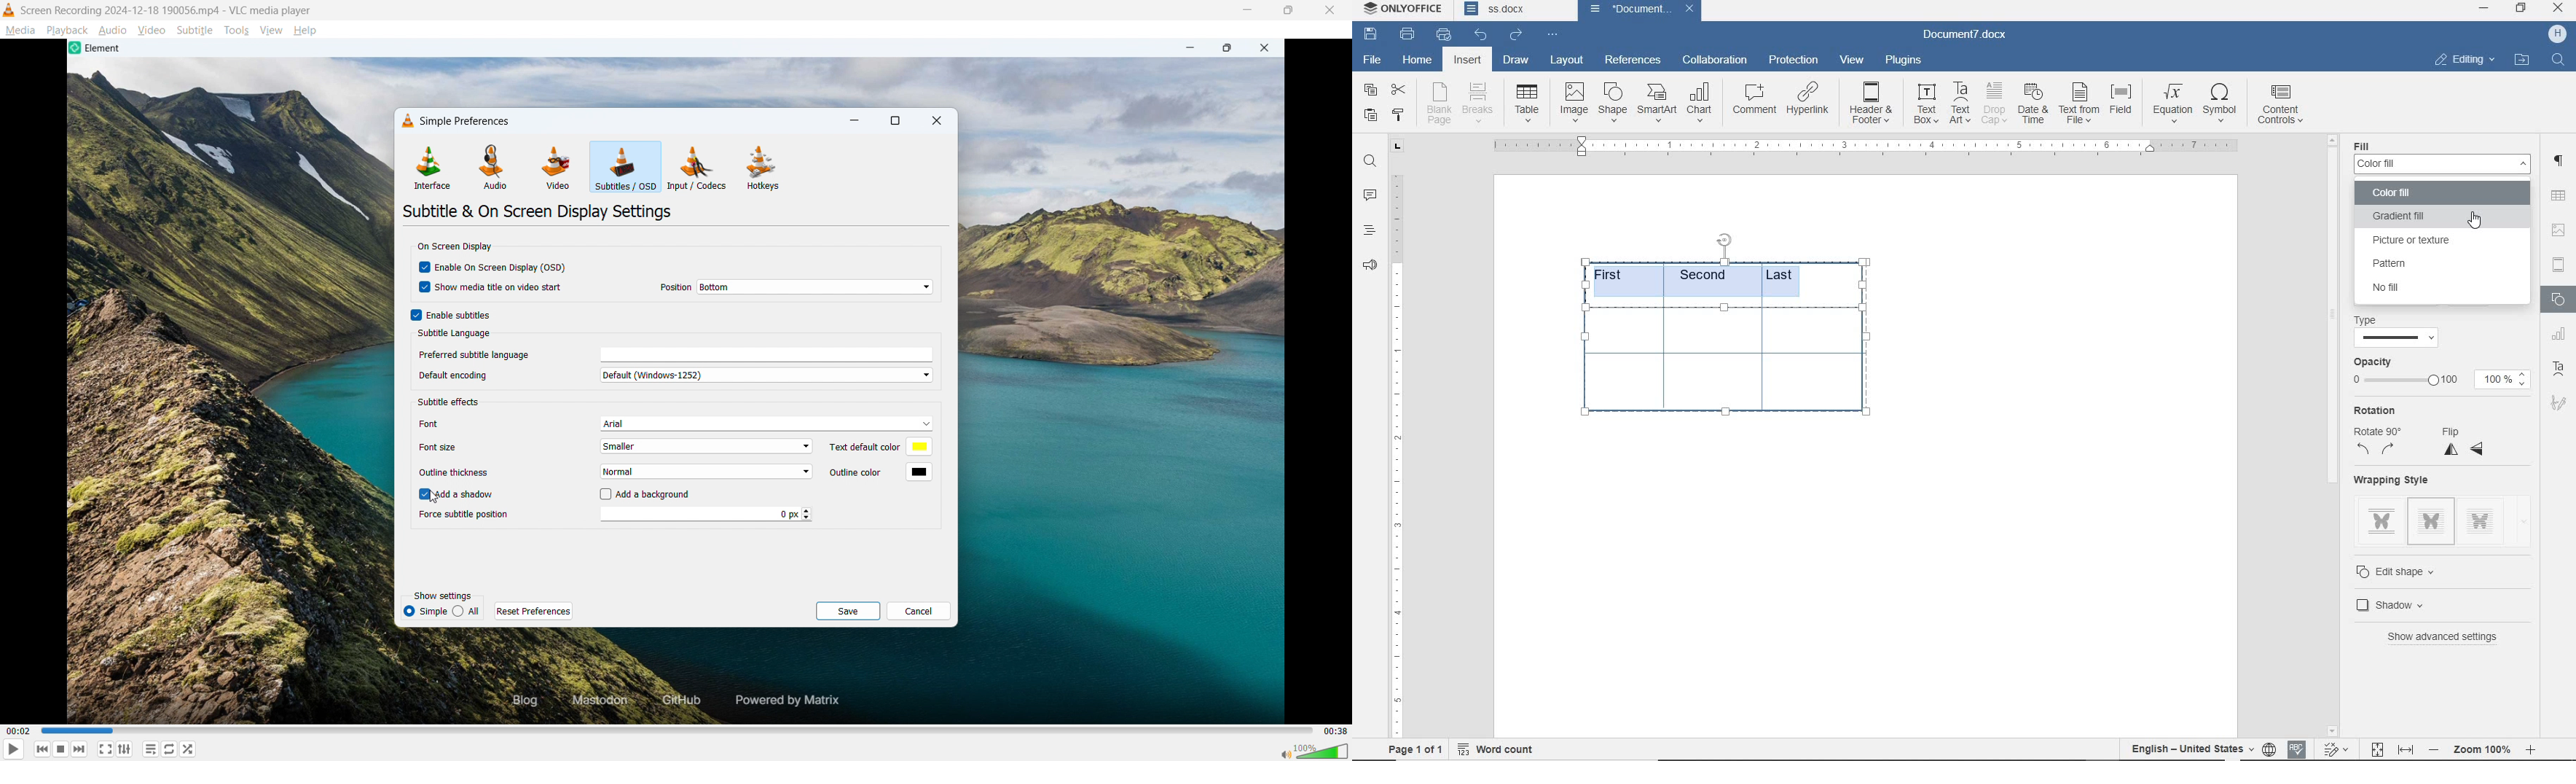  Describe the element at coordinates (458, 472) in the screenshot. I see `outline thickness` at that location.